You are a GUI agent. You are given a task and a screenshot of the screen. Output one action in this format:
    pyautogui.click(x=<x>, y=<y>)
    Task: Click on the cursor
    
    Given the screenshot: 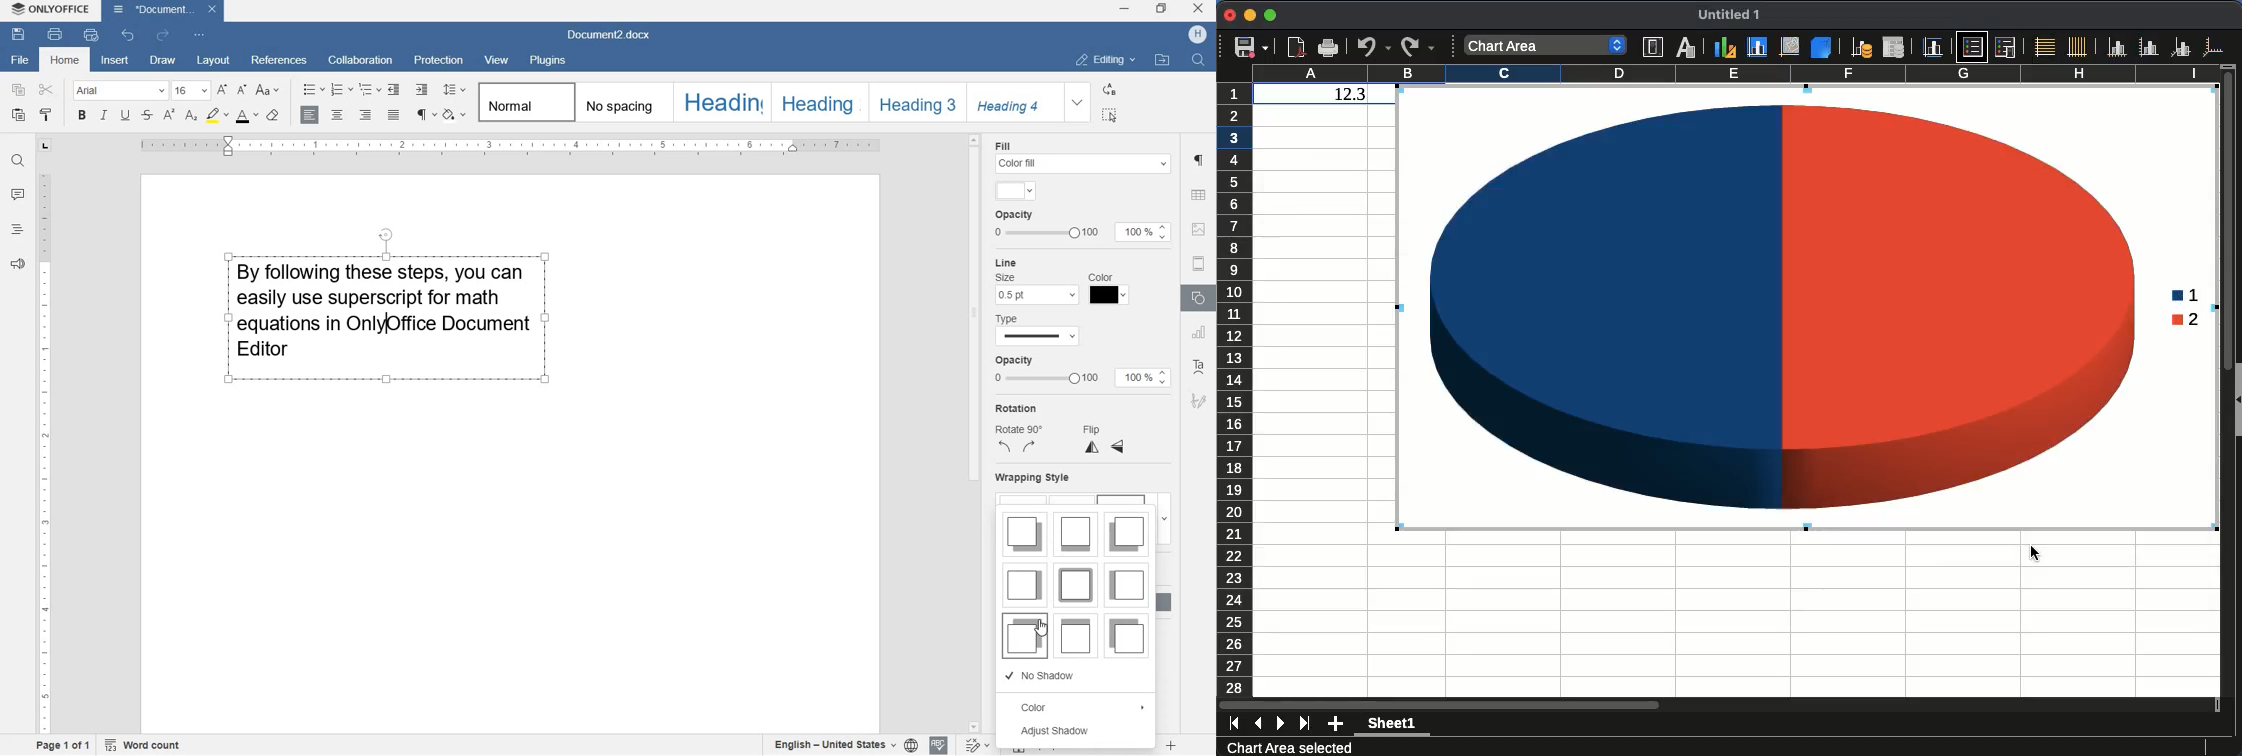 What is the action you would take?
    pyautogui.click(x=1041, y=629)
    